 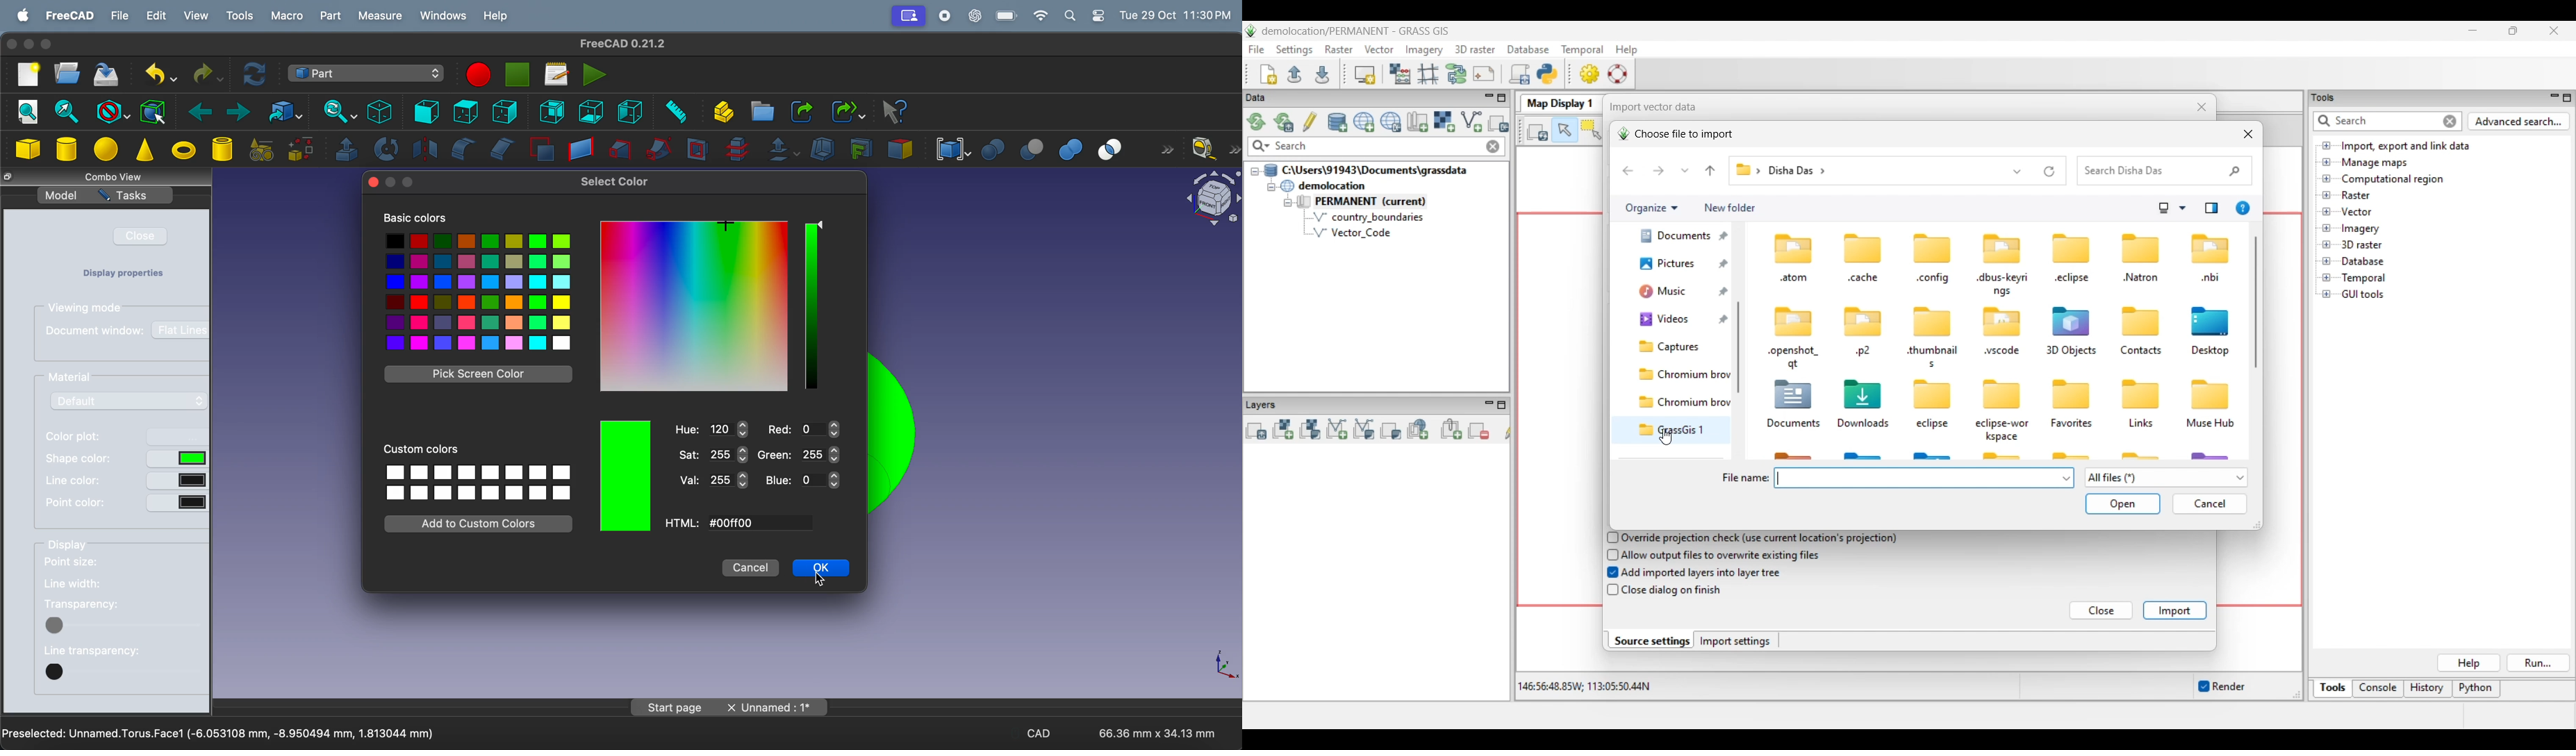 I want to click on offset, so click(x=782, y=149).